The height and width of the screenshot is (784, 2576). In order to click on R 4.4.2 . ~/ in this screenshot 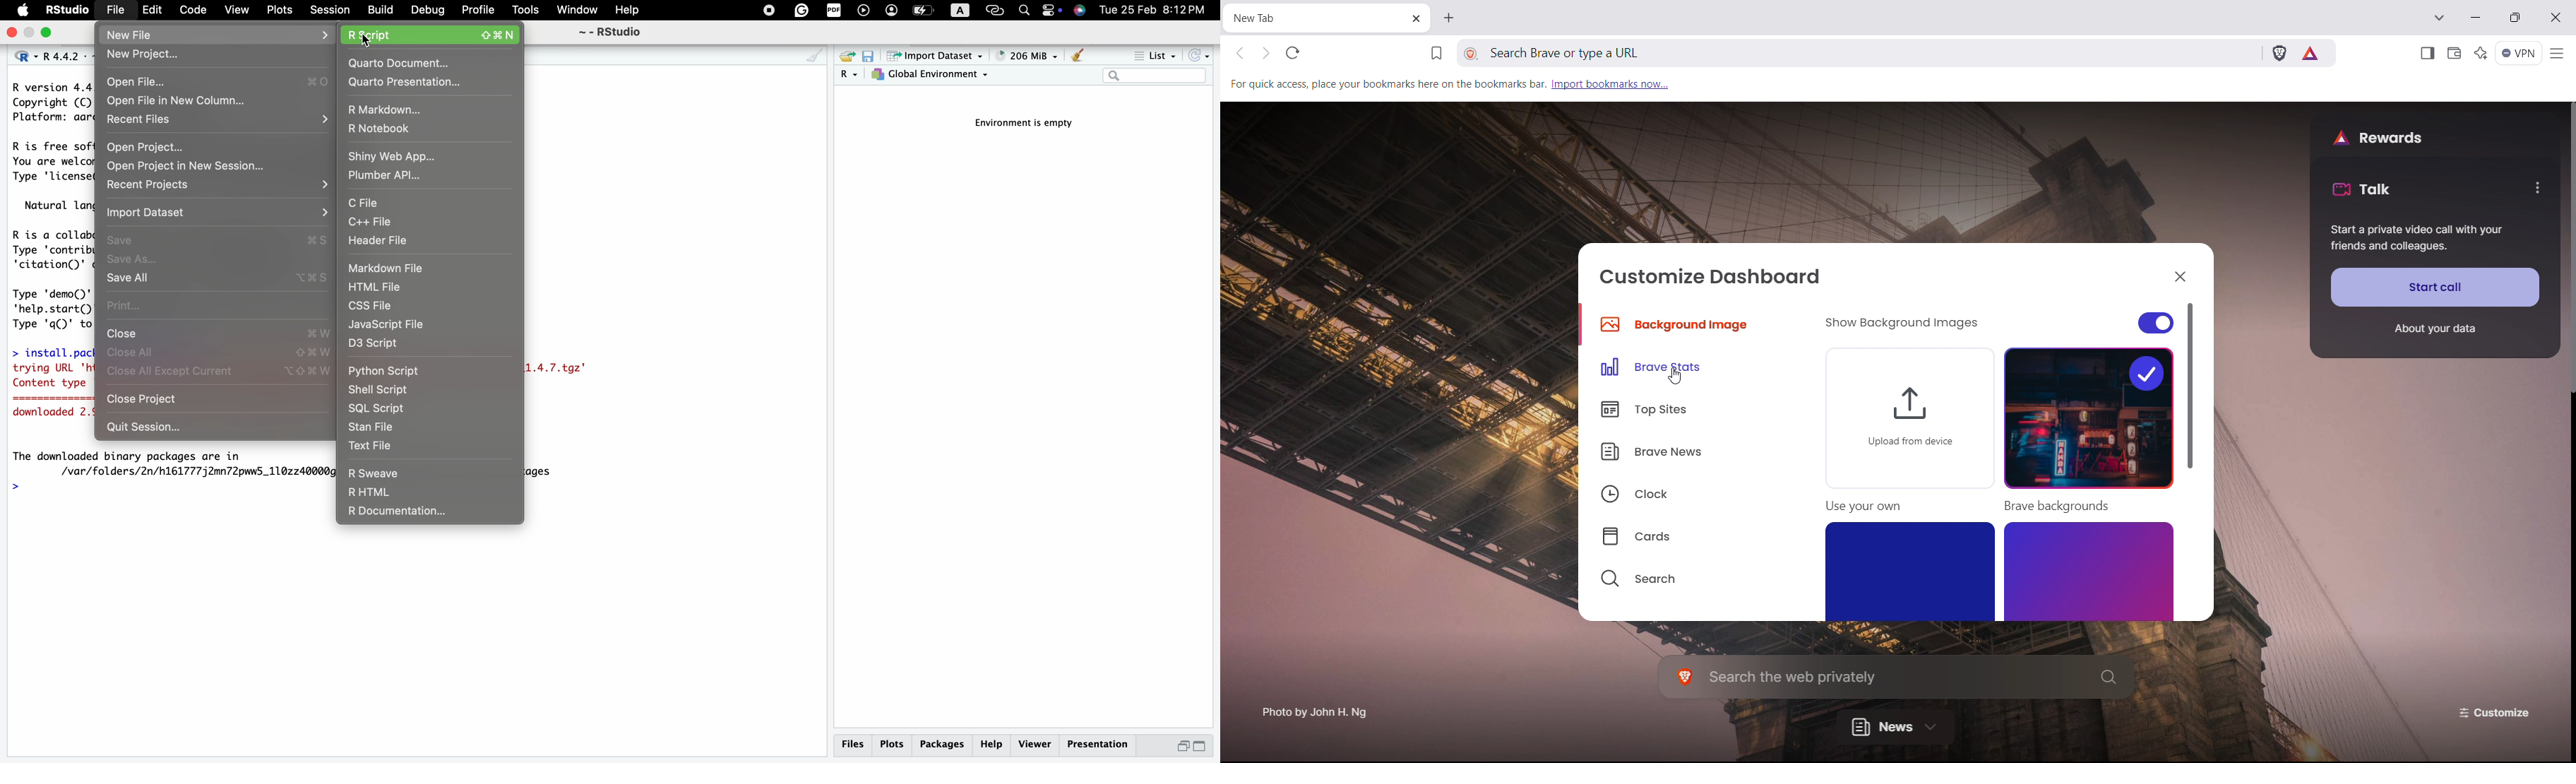, I will do `click(64, 55)`.